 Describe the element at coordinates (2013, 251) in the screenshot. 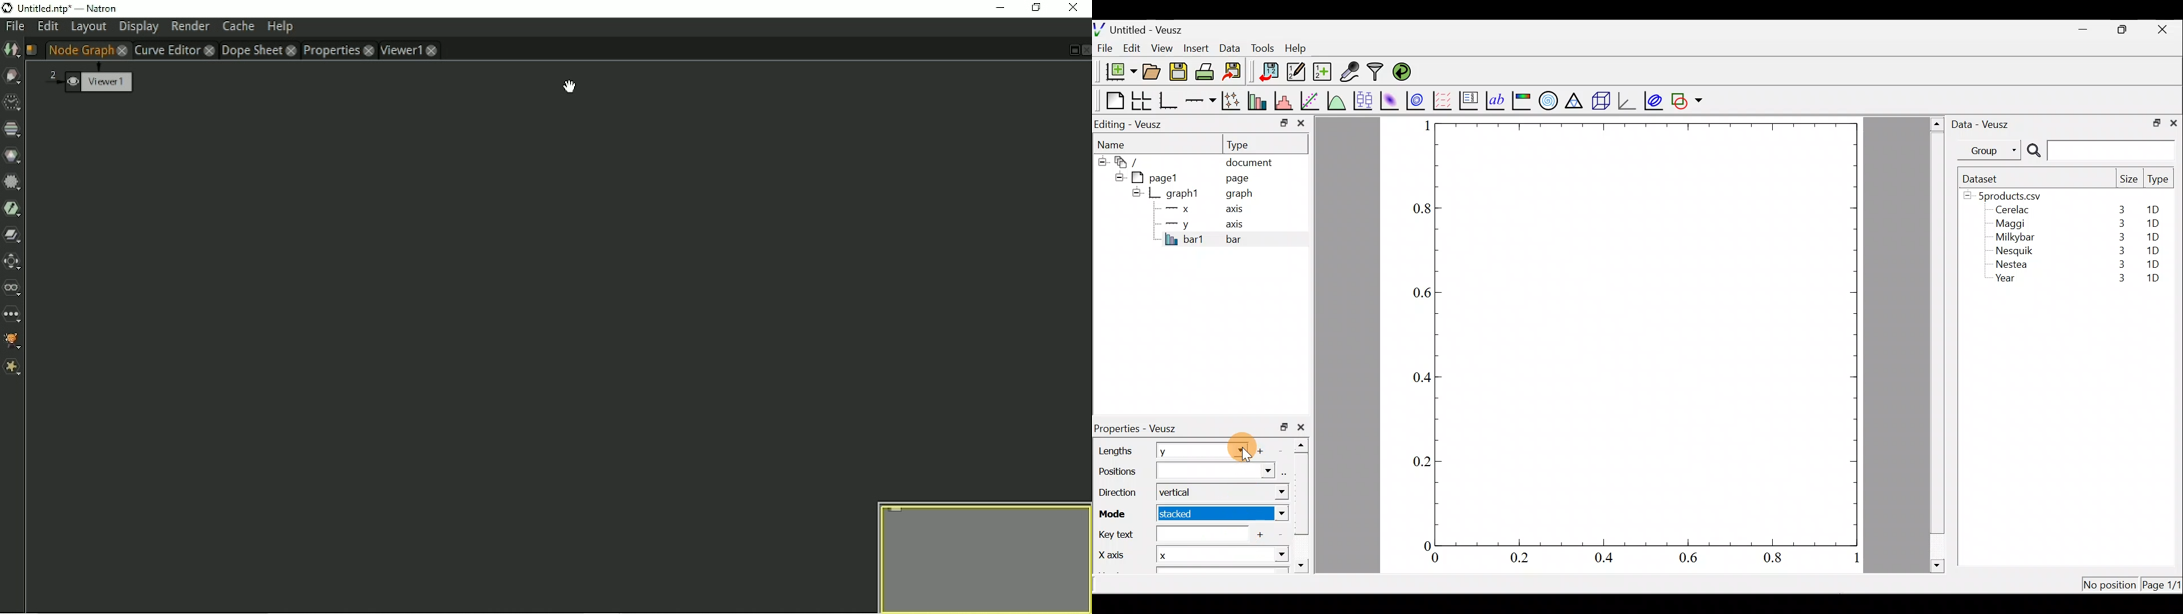

I see `Nesquik` at that location.